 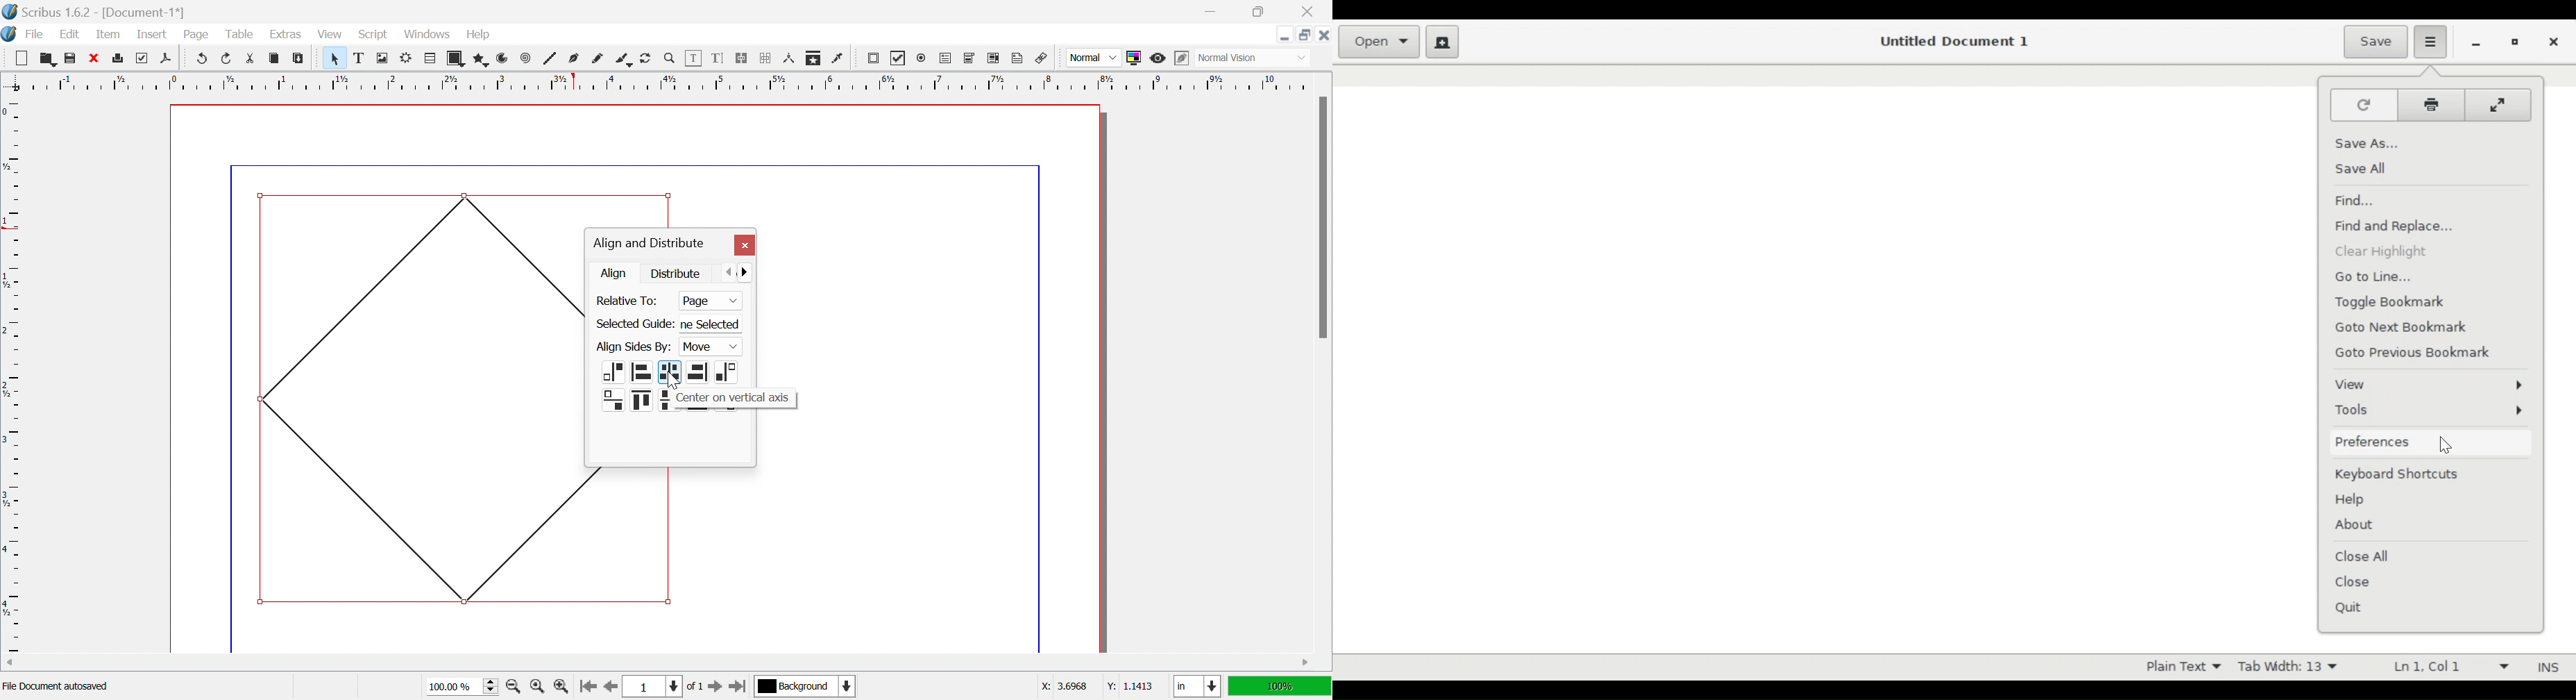 What do you see at coordinates (429, 35) in the screenshot?
I see `Windows` at bounding box center [429, 35].